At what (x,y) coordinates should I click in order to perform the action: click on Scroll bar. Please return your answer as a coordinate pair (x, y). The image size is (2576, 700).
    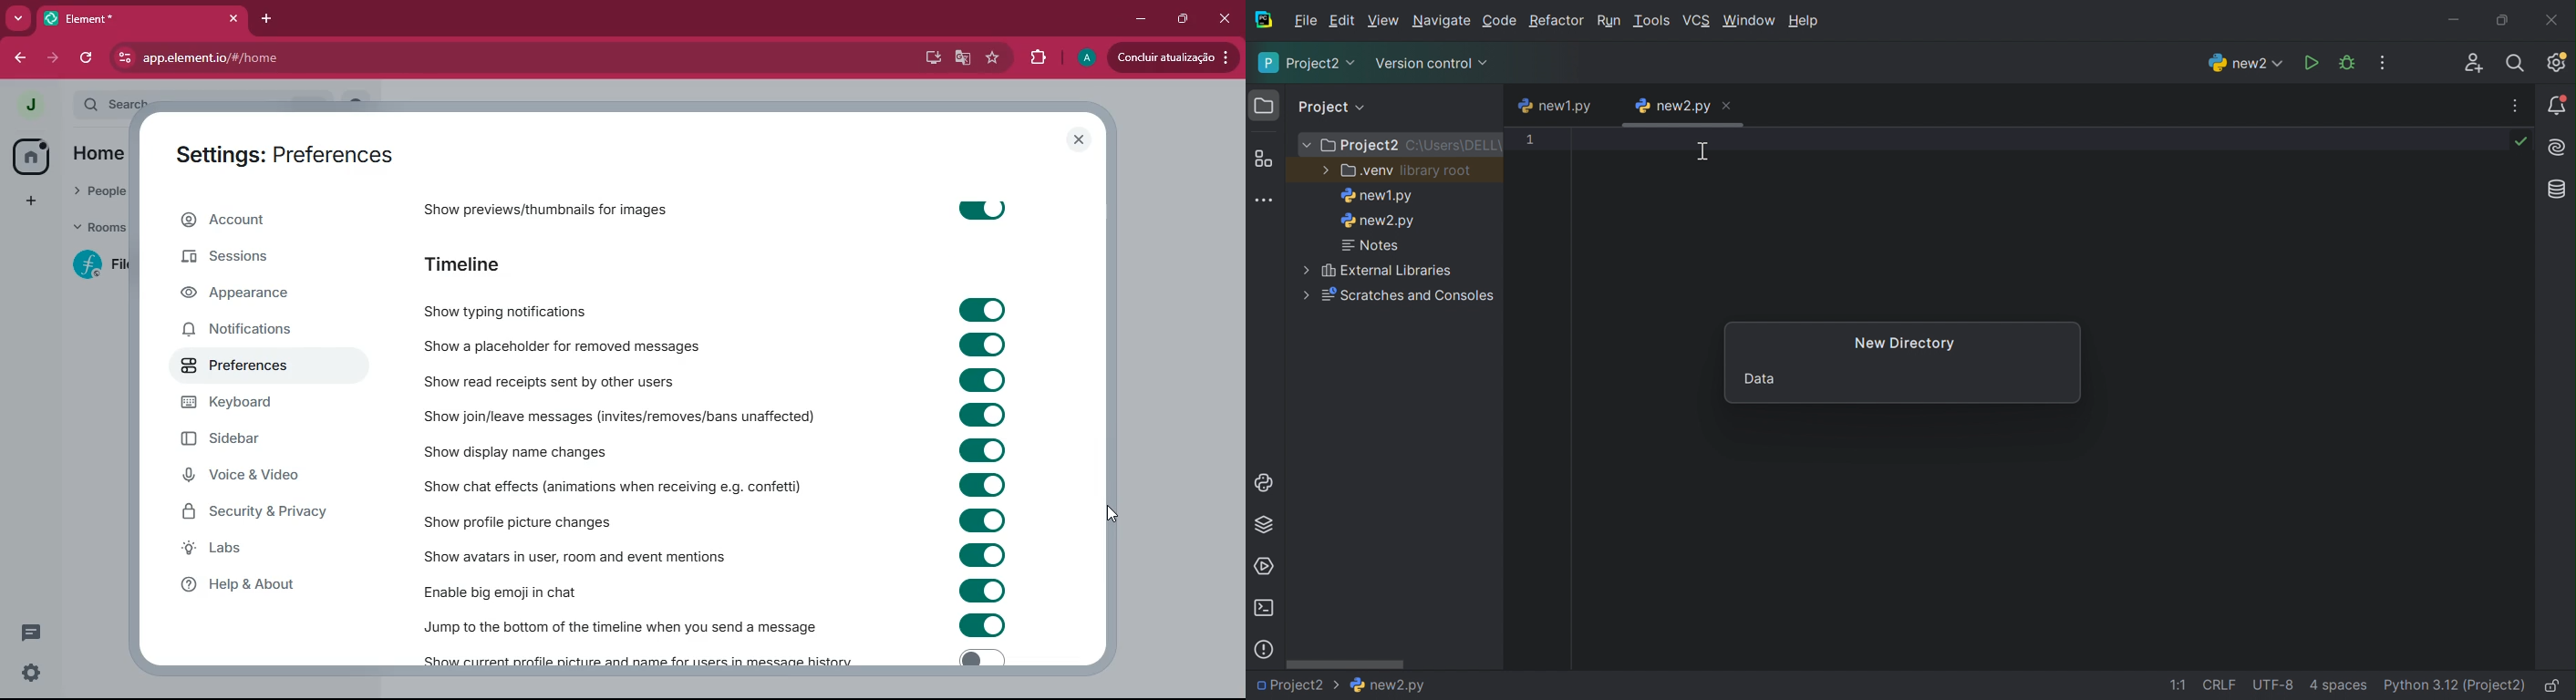
    Looking at the image, I should click on (1347, 663).